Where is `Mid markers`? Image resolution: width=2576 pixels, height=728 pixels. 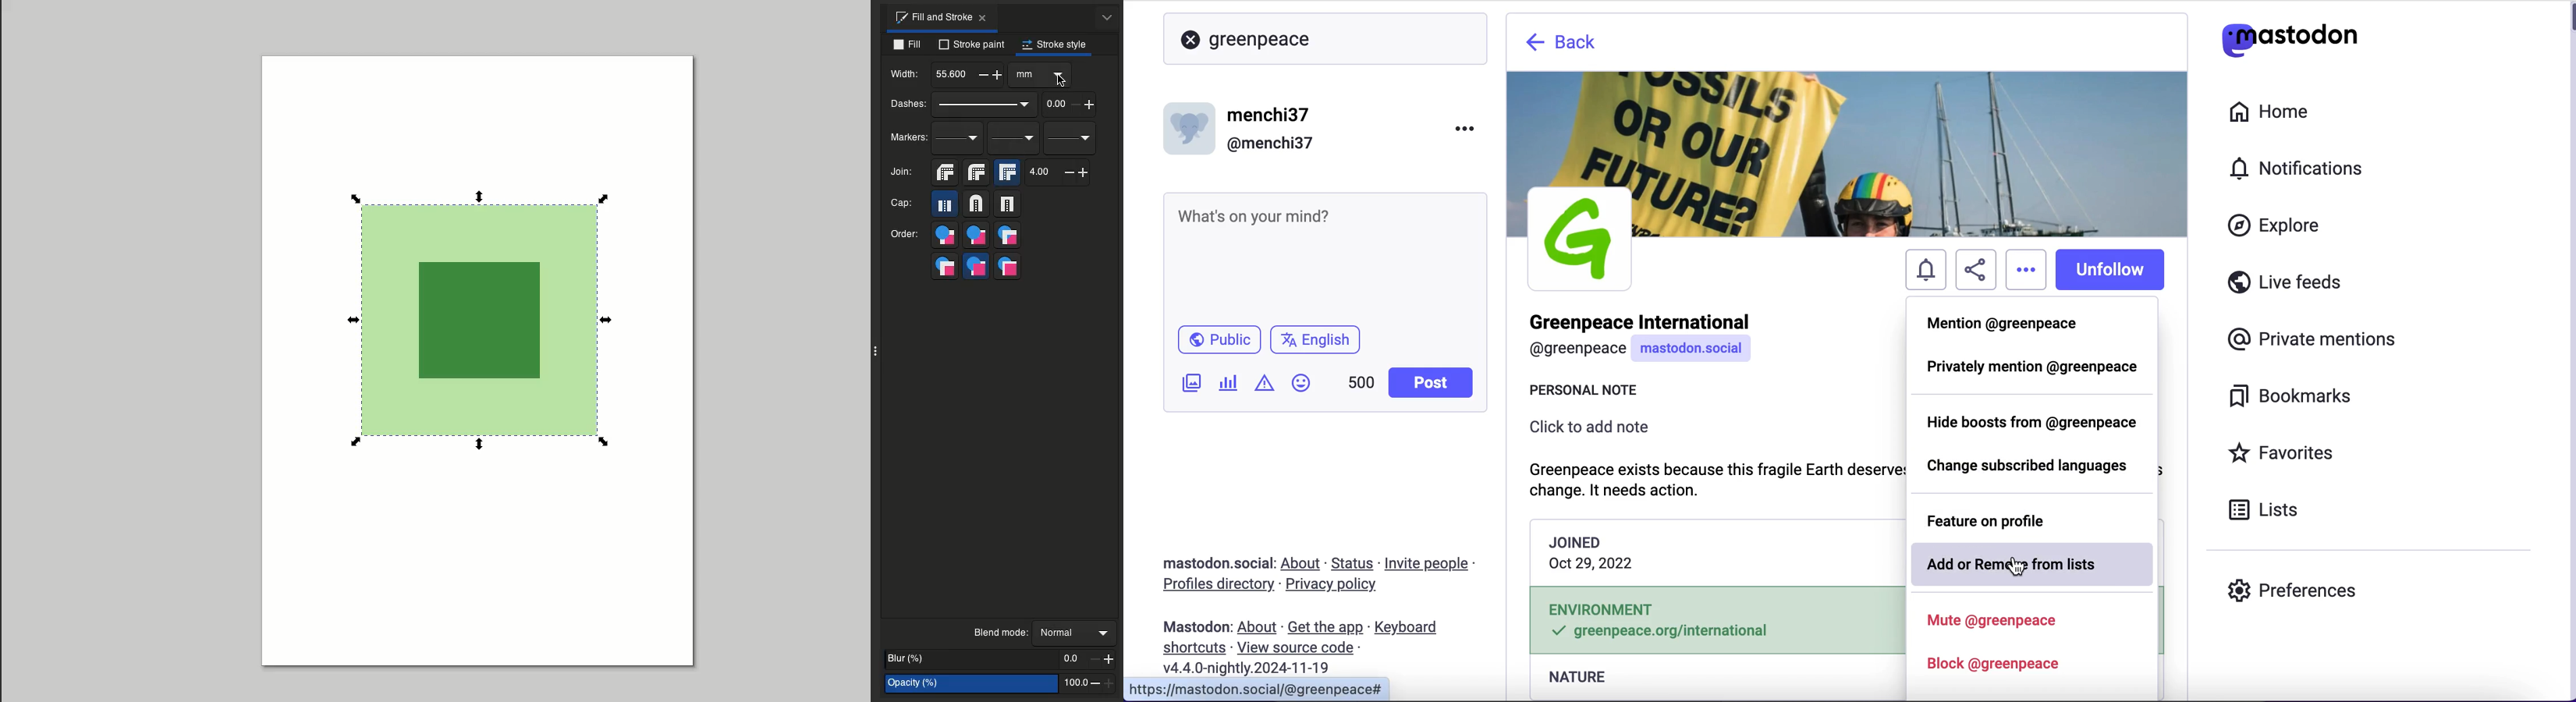 Mid markers is located at coordinates (1015, 139).